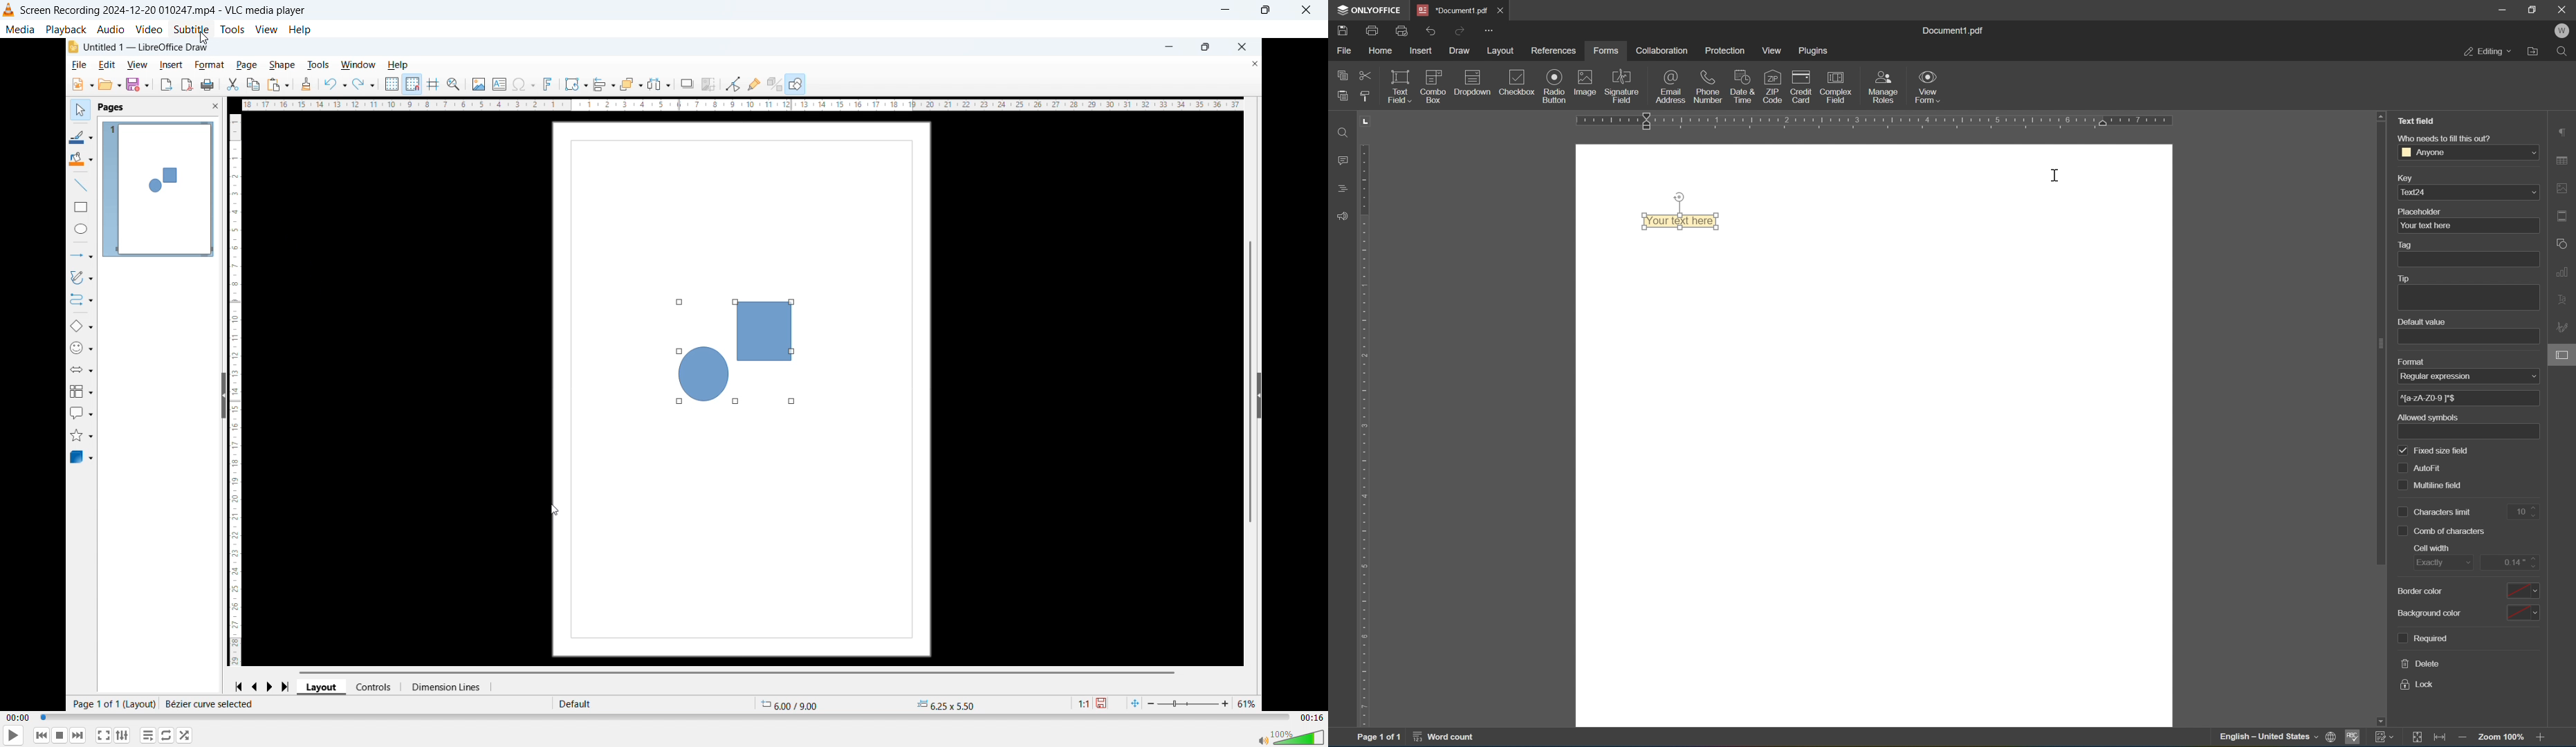 Image resolution: width=2576 pixels, height=756 pixels. I want to click on close, so click(1249, 64).